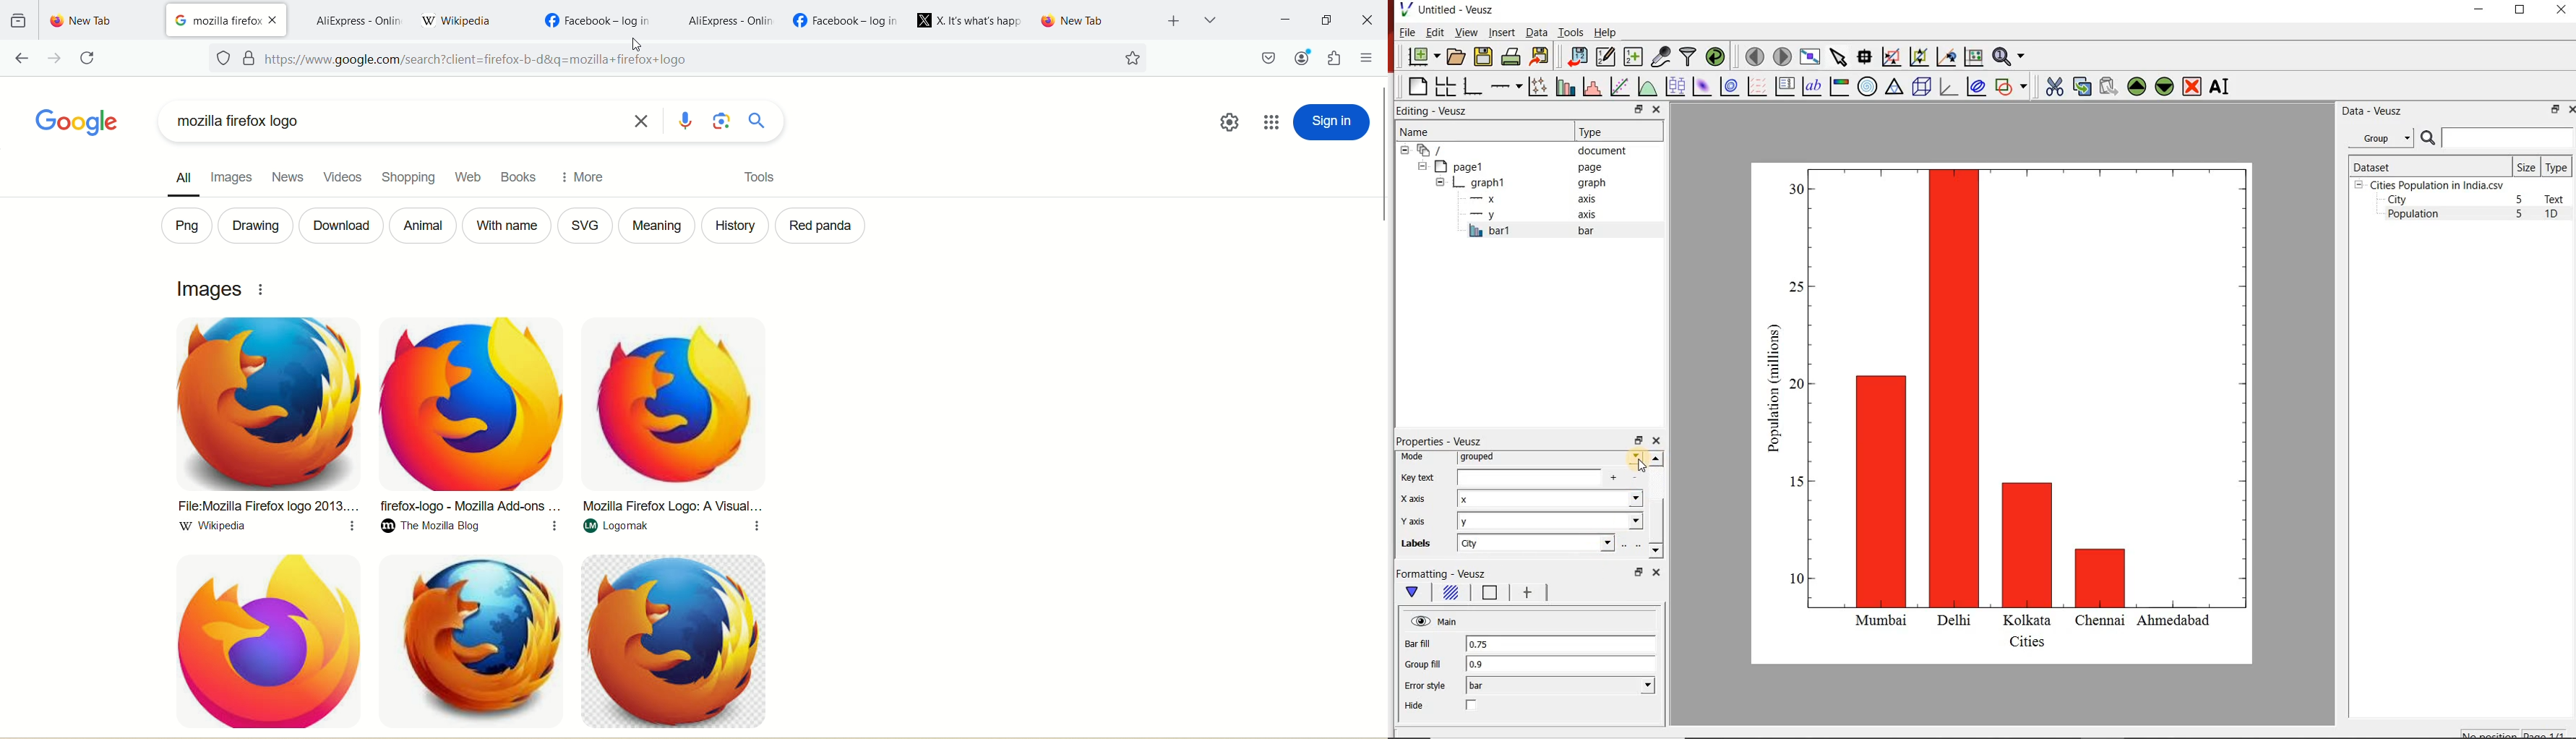  I want to click on remove the selected widgets, so click(2194, 86).